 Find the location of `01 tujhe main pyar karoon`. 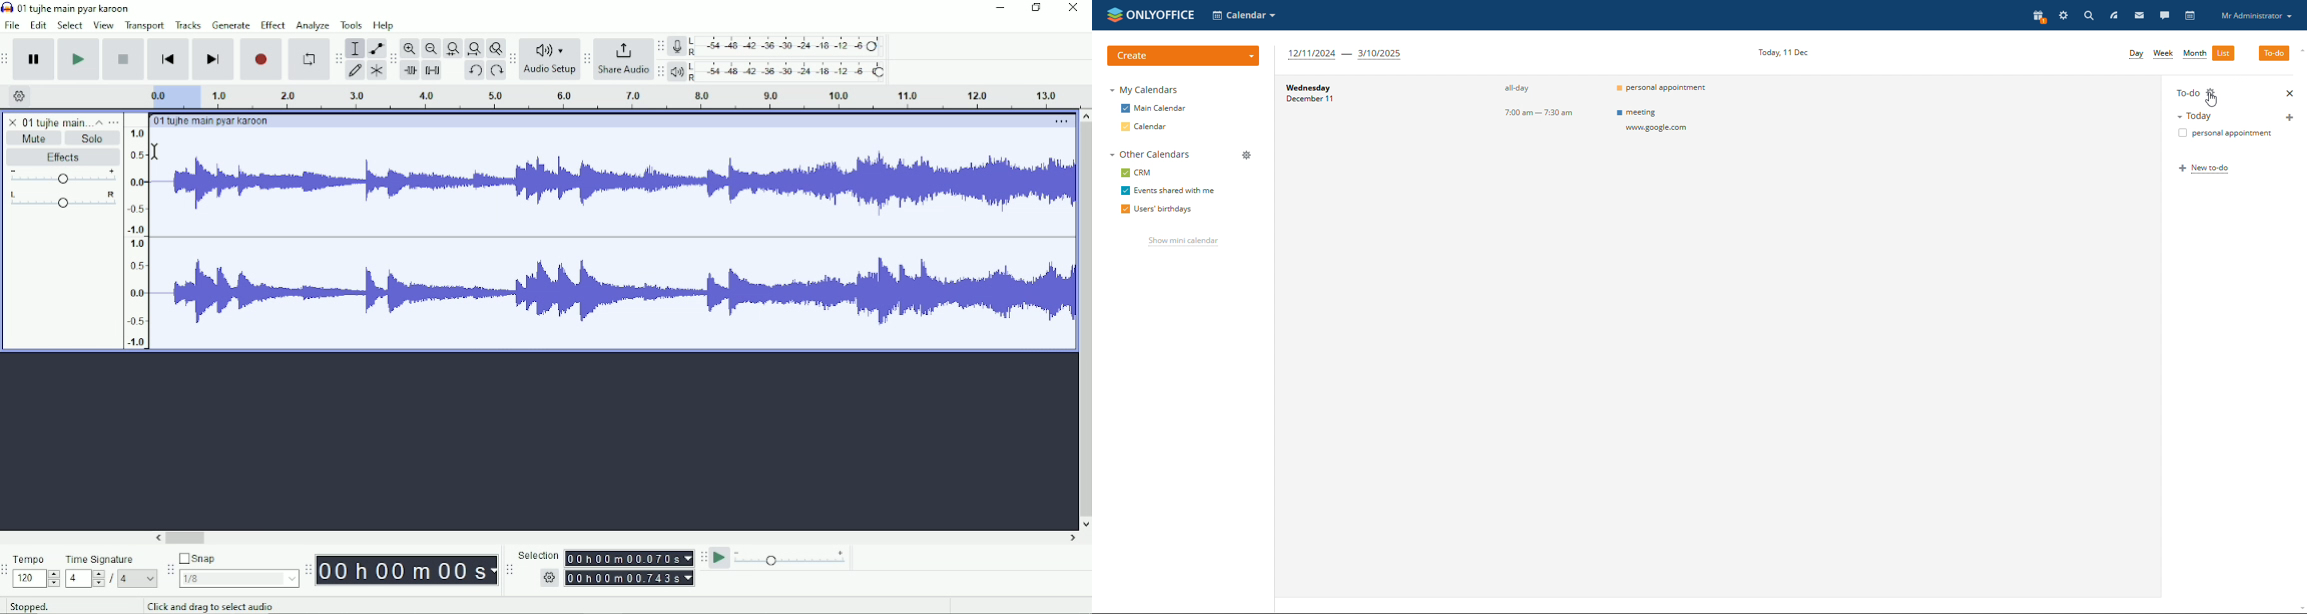

01 tujhe main pyar karoon is located at coordinates (78, 8).